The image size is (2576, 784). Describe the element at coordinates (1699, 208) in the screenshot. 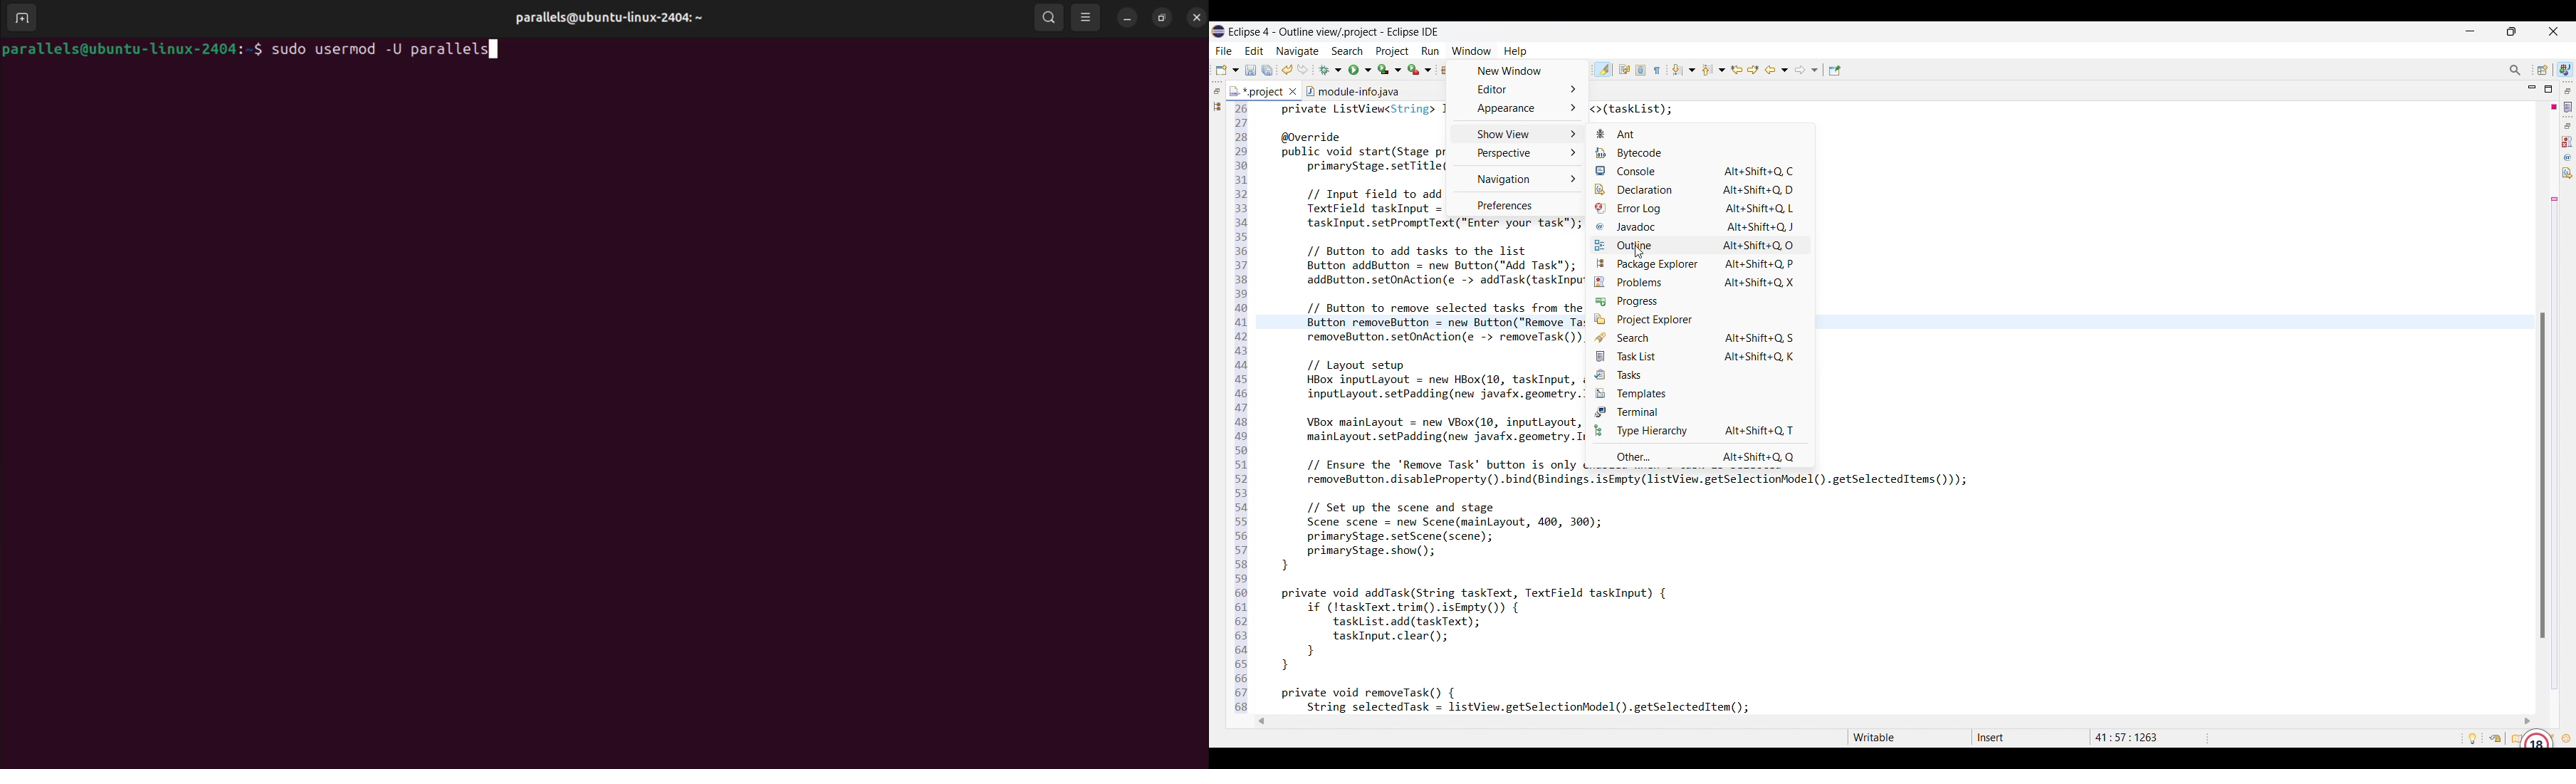

I see `Error log` at that location.